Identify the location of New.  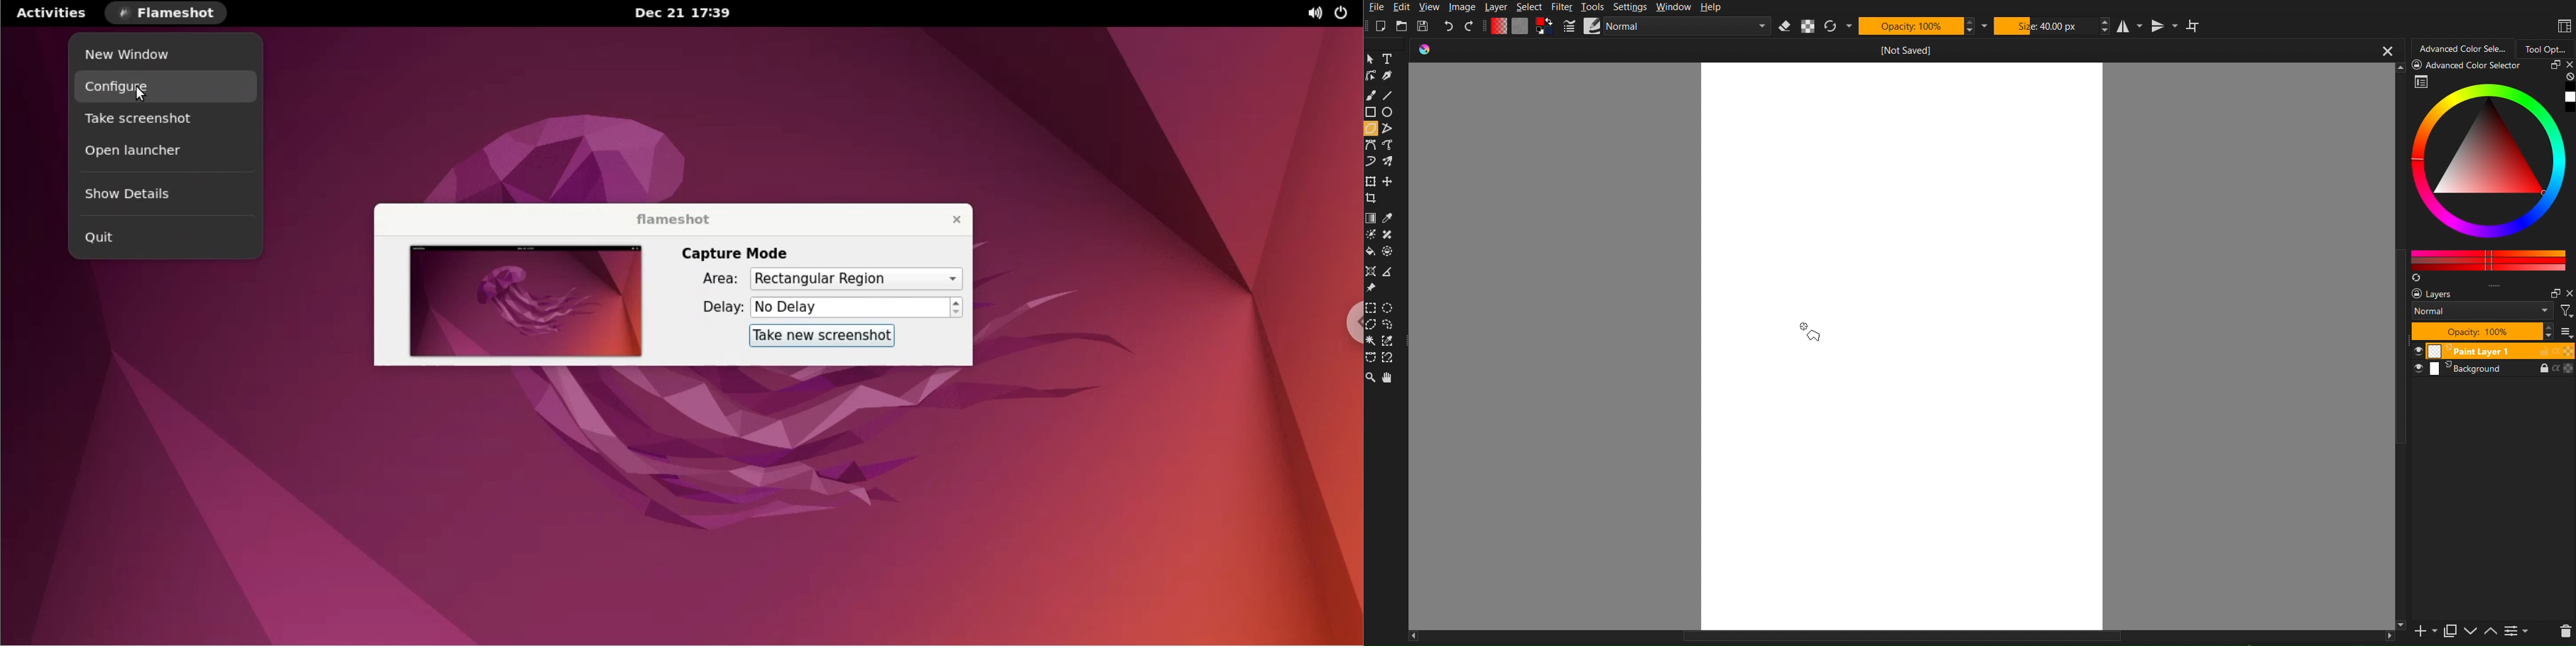
(1381, 26).